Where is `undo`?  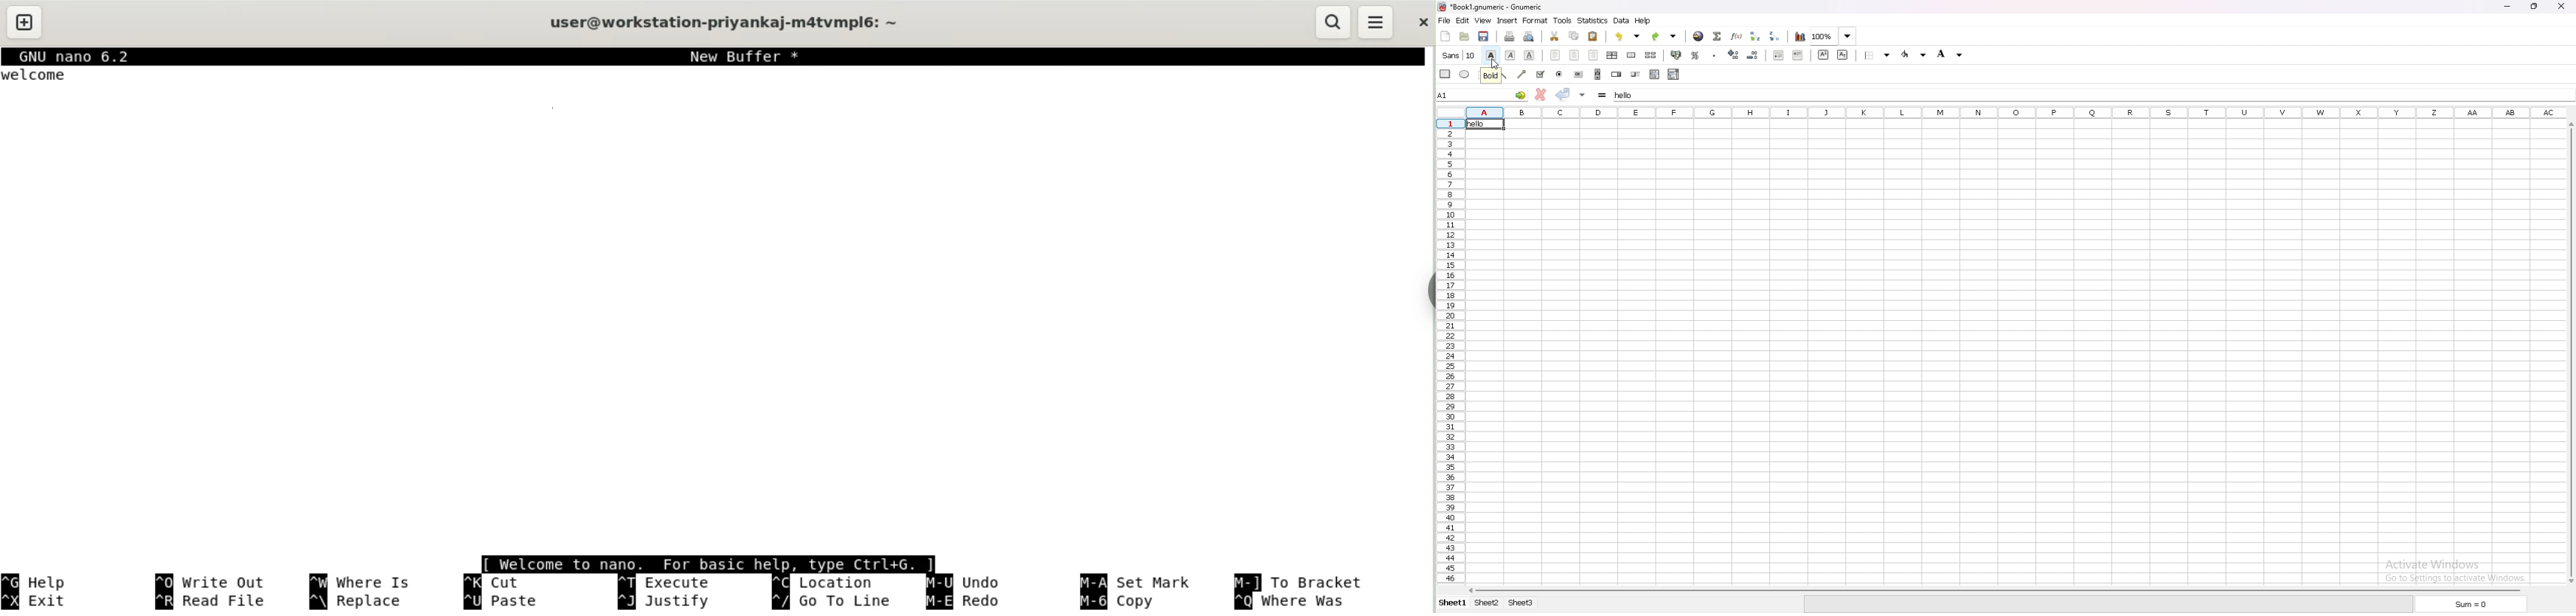
undo is located at coordinates (965, 582).